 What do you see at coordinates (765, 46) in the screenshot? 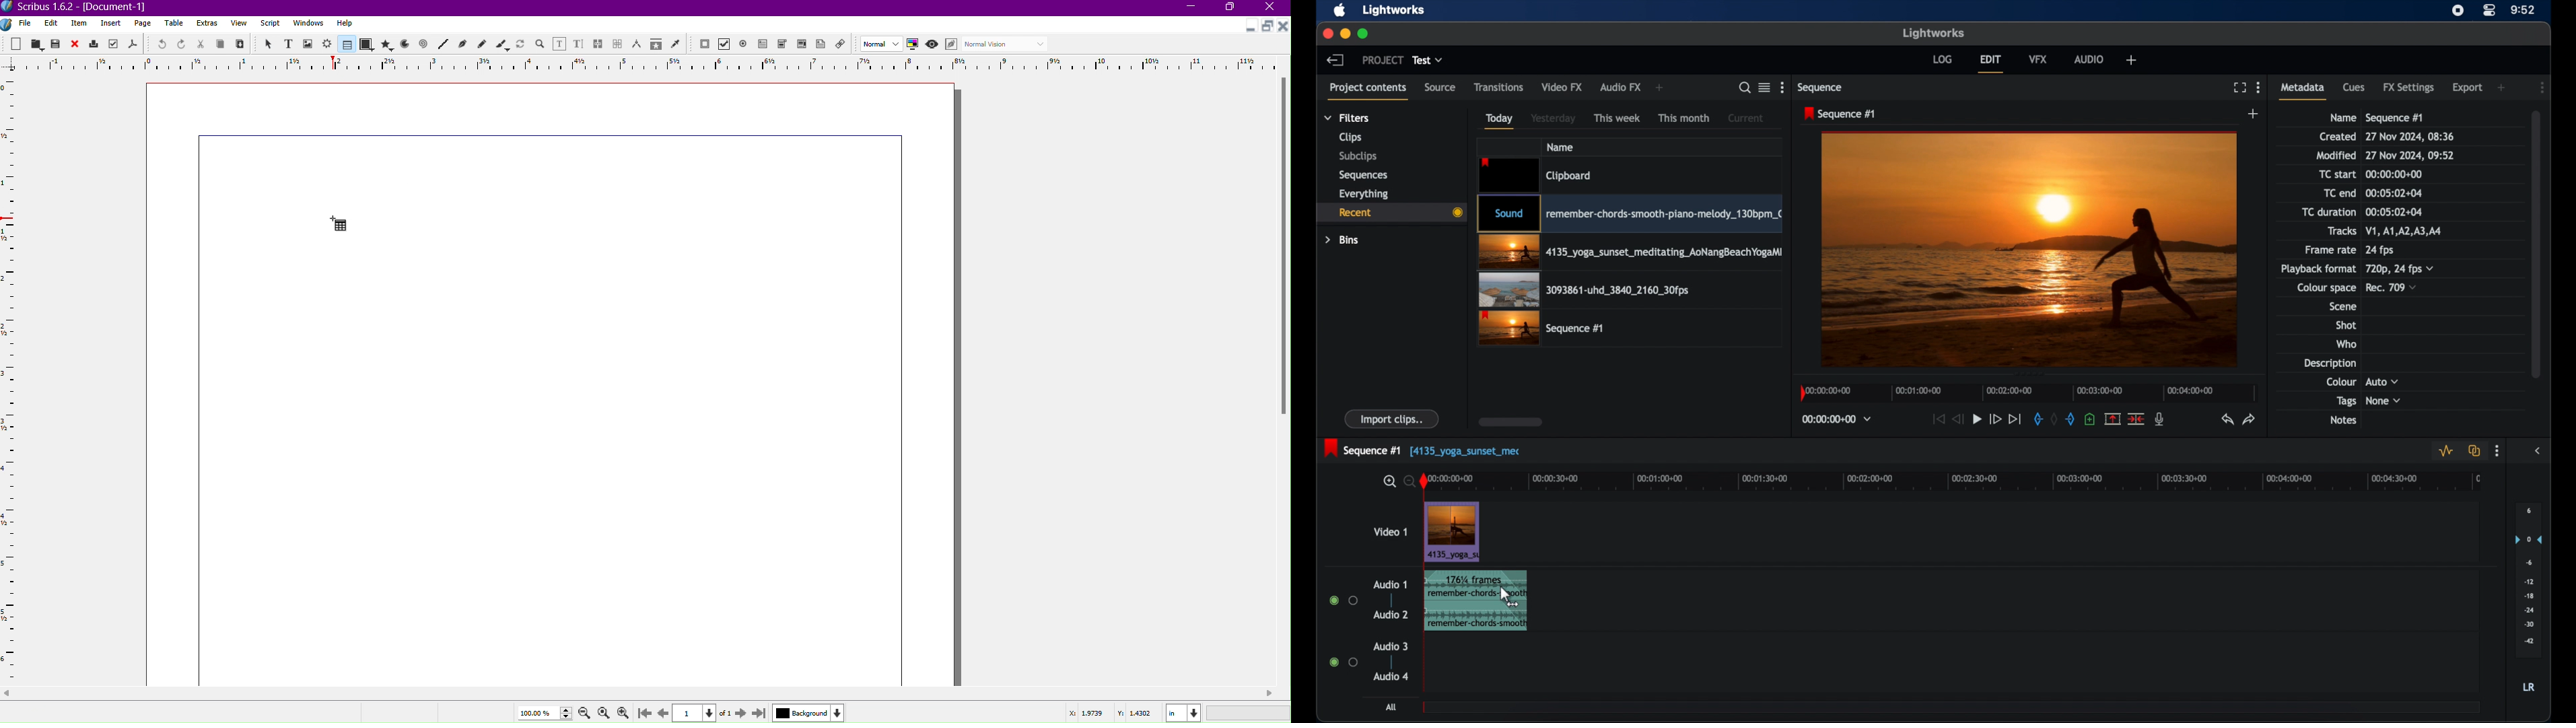
I see `PDF Text Field` at bounding box center [765, 46].